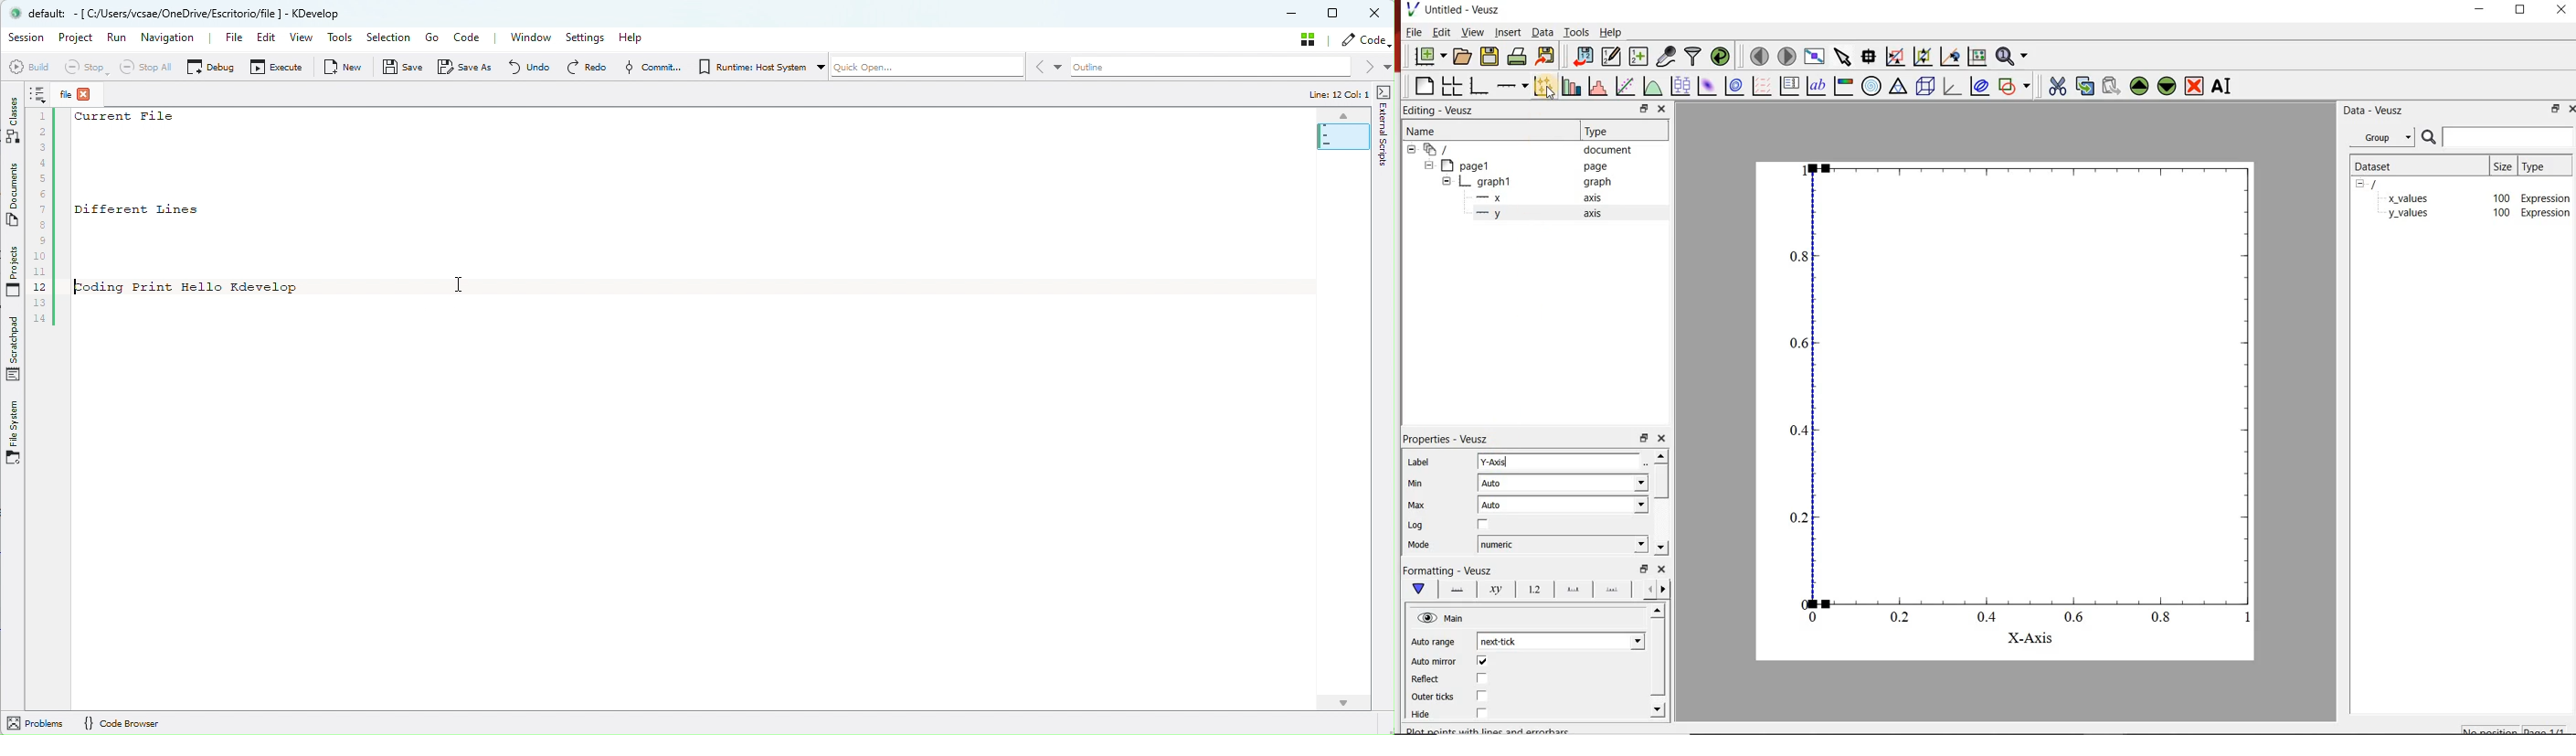 This screenshot has height=756, width=2576. I want to click on ‘Auto mirror, so click(1435, 660).